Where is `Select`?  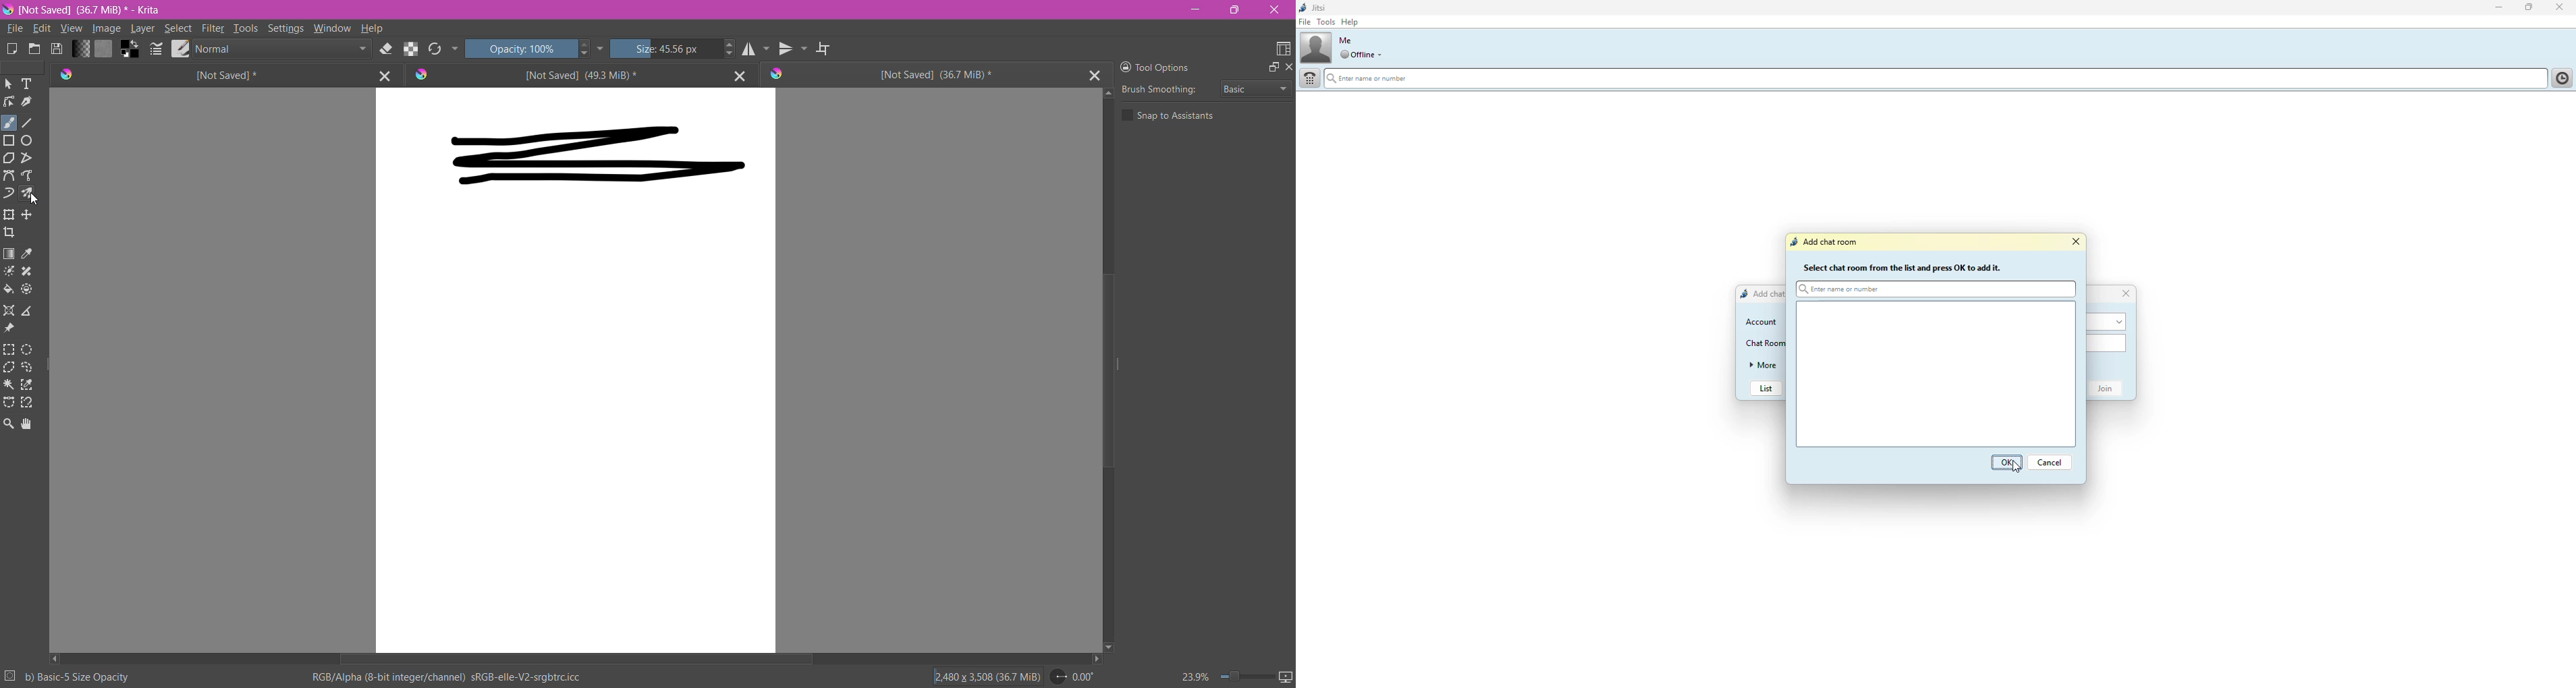
Select is located at coordinates (177, 28).